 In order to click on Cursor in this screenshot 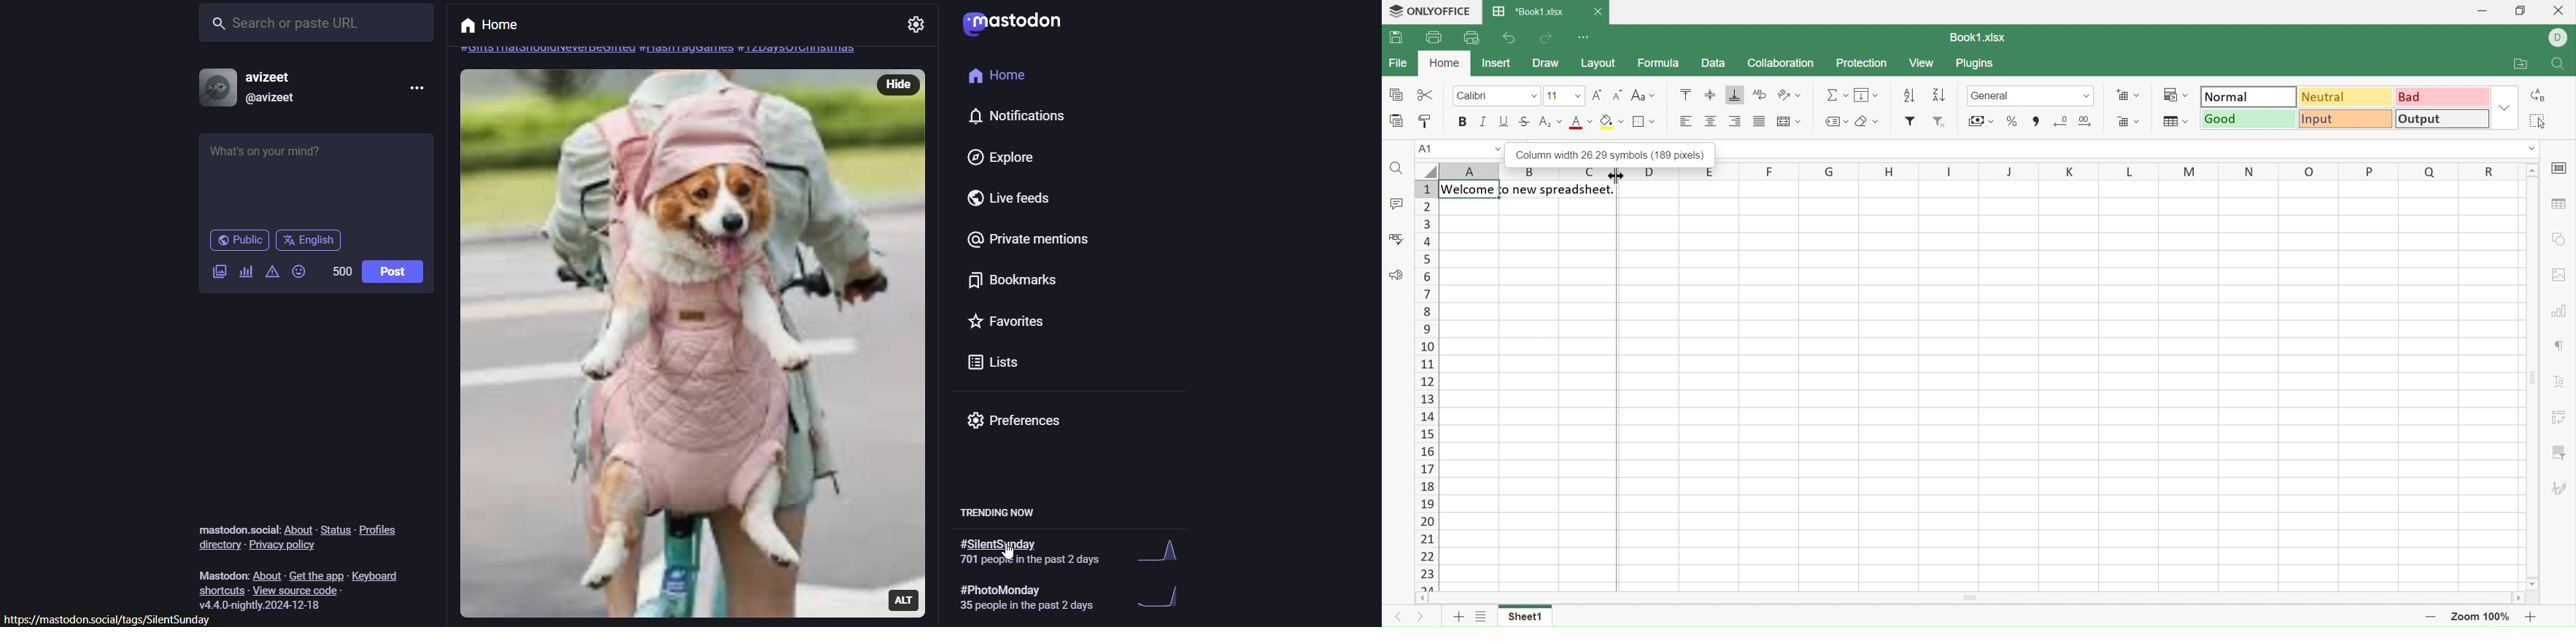, I will do `click(1614, 178)`.